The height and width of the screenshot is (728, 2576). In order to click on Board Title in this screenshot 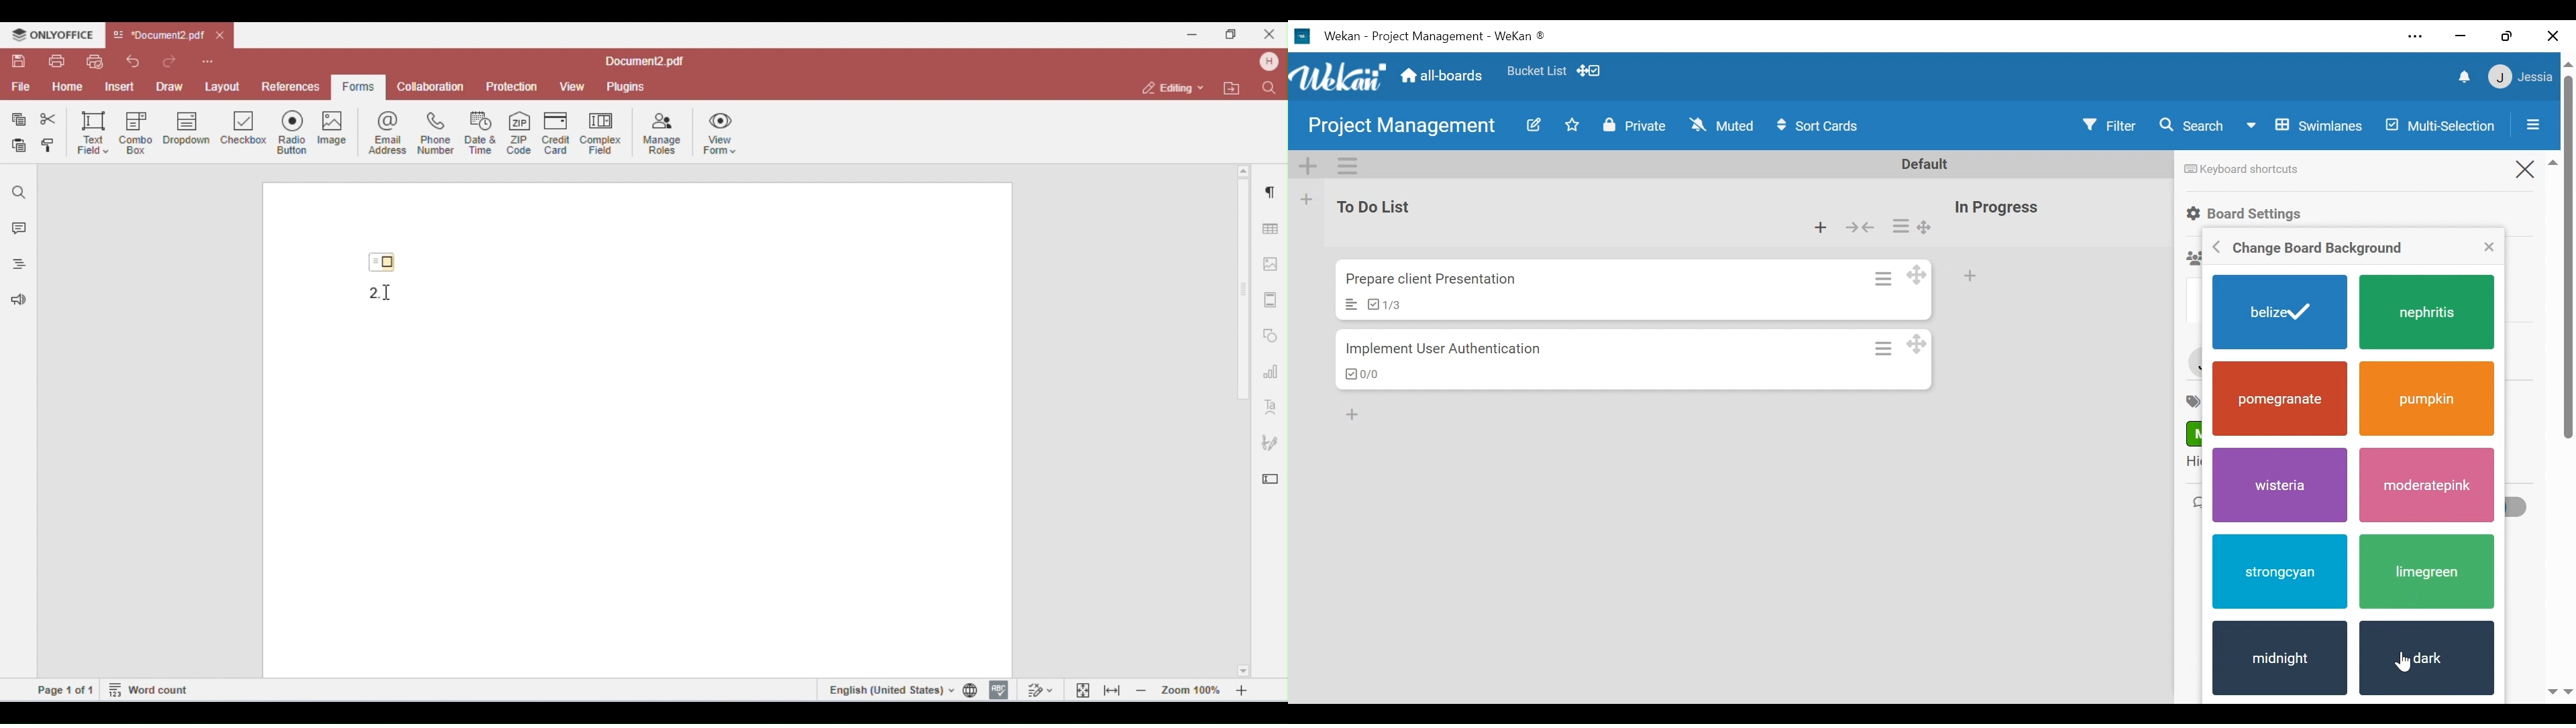, I will do `click(1404, 128)`.